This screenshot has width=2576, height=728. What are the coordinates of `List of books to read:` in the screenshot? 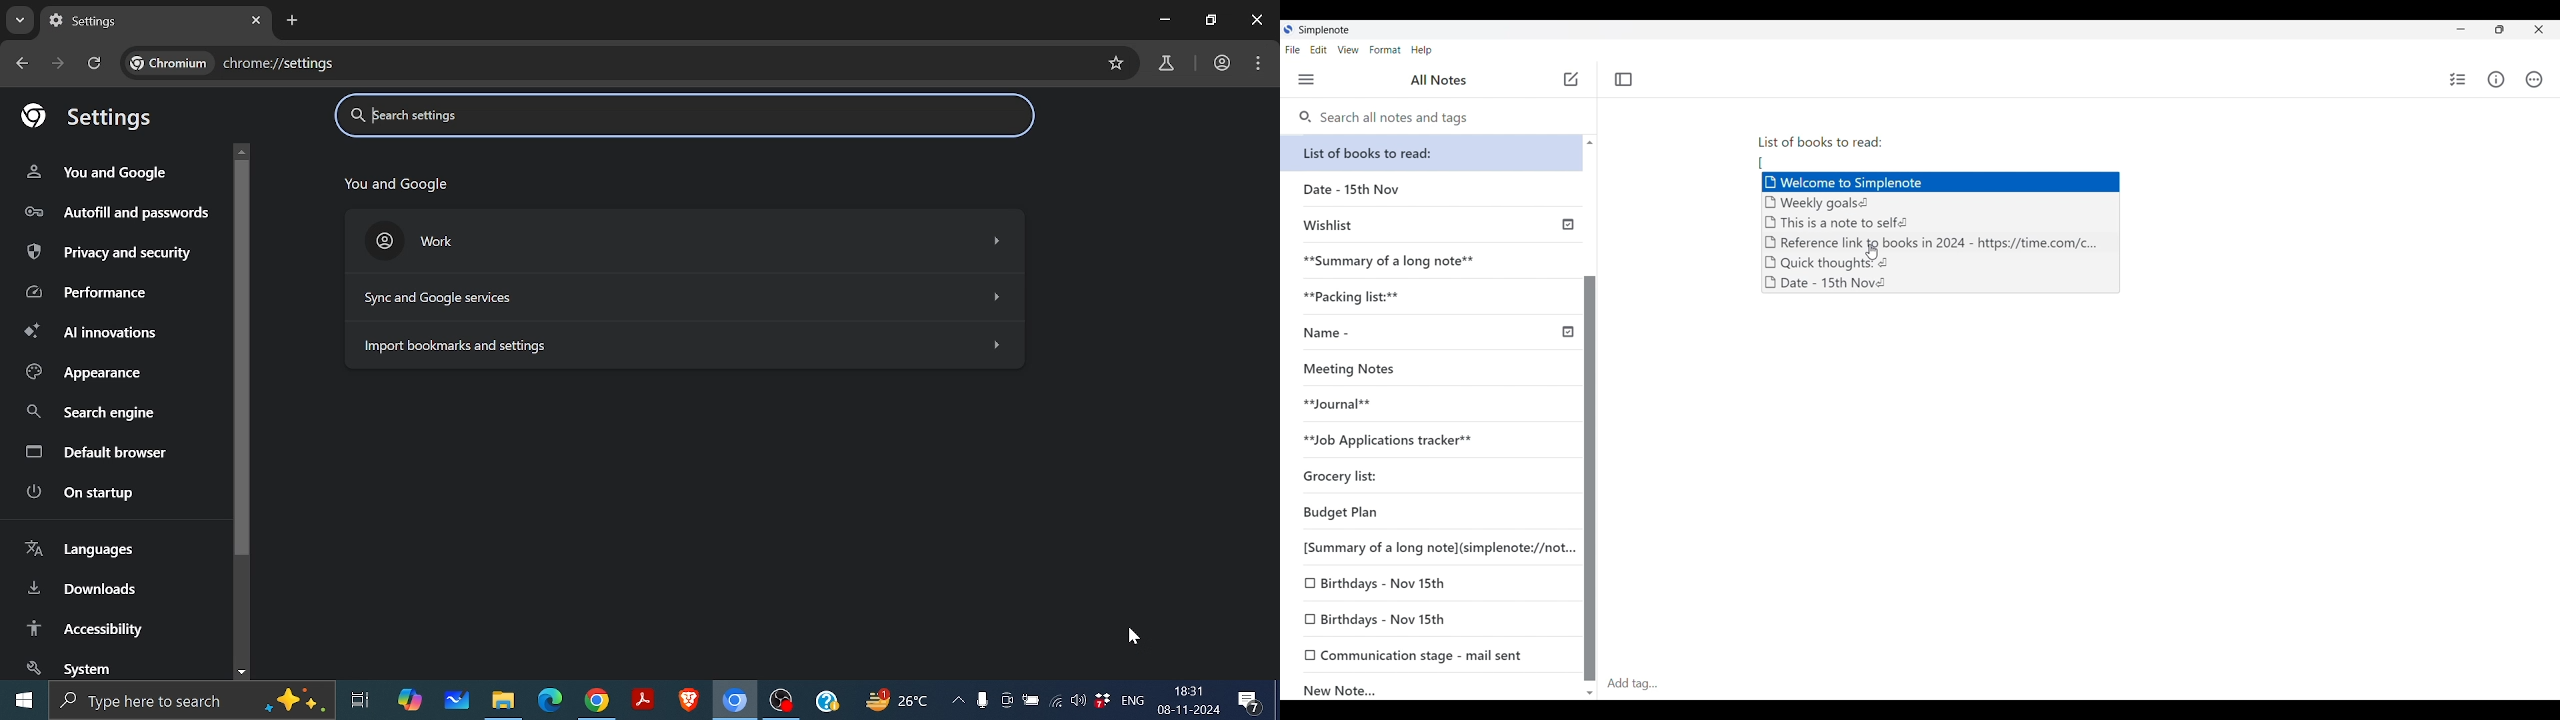 It's located at (1435, 153).